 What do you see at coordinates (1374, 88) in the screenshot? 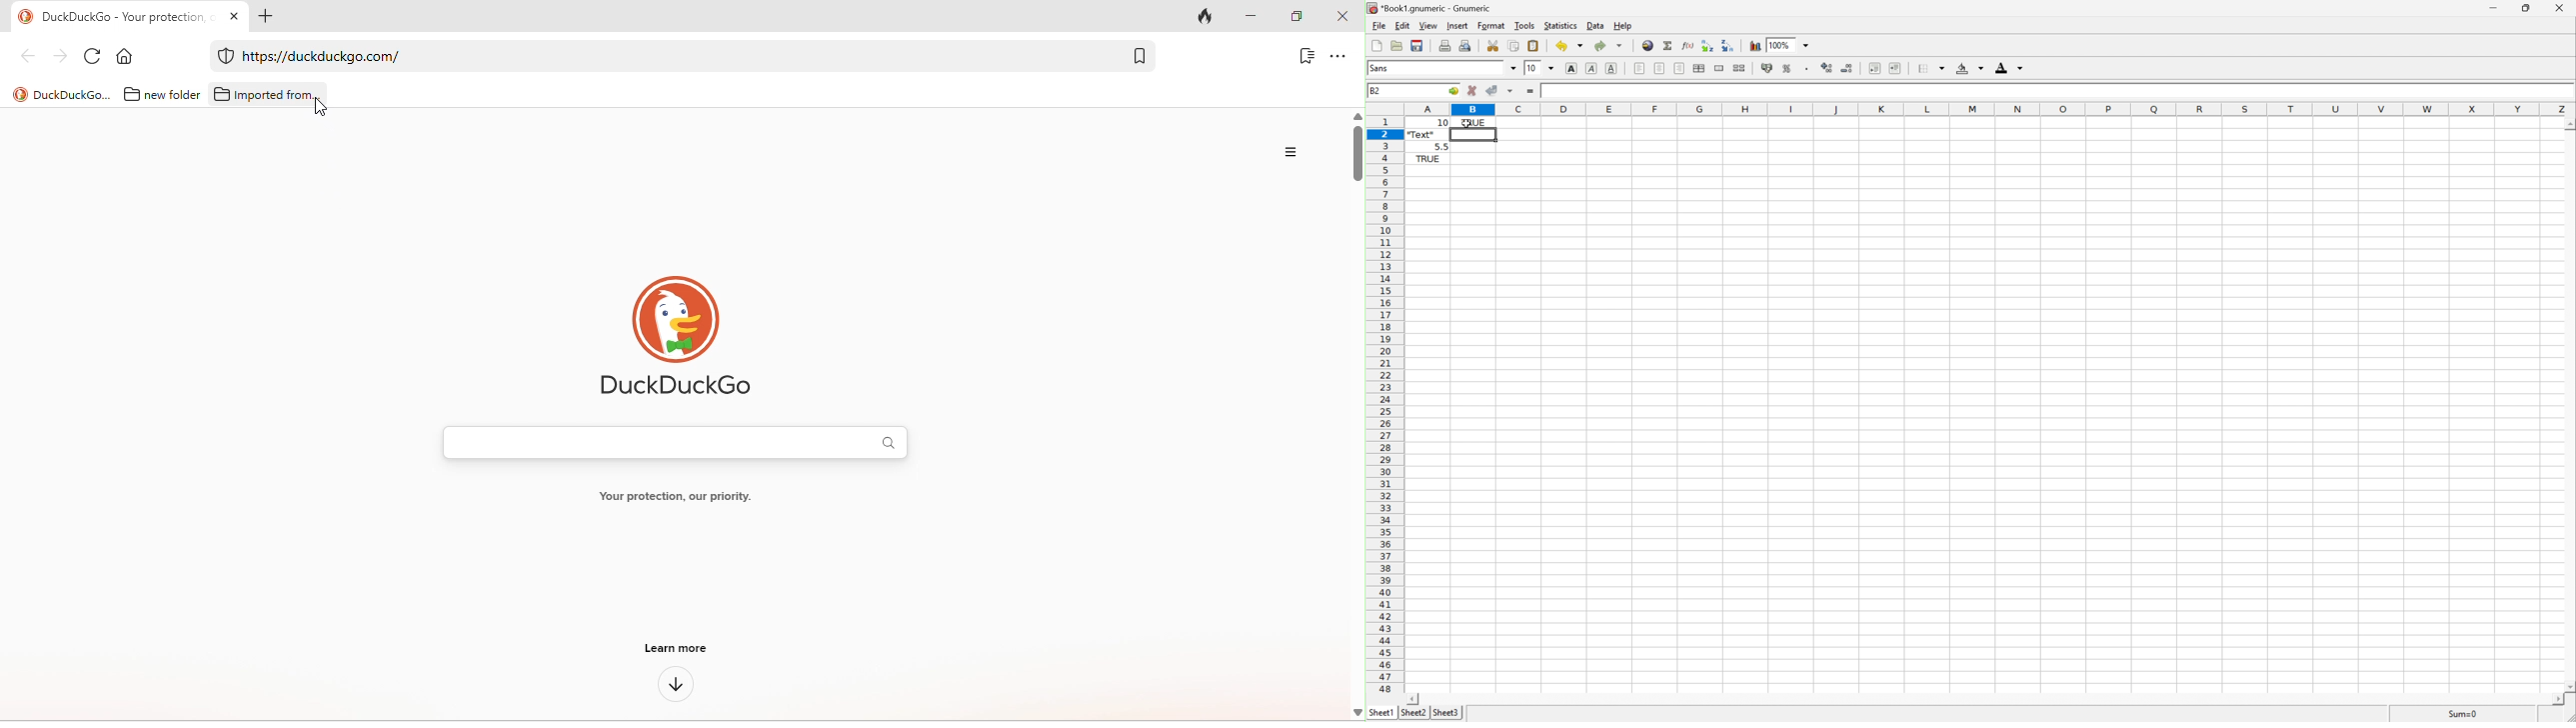
I see `B2` at bounding box center [1374, 88].